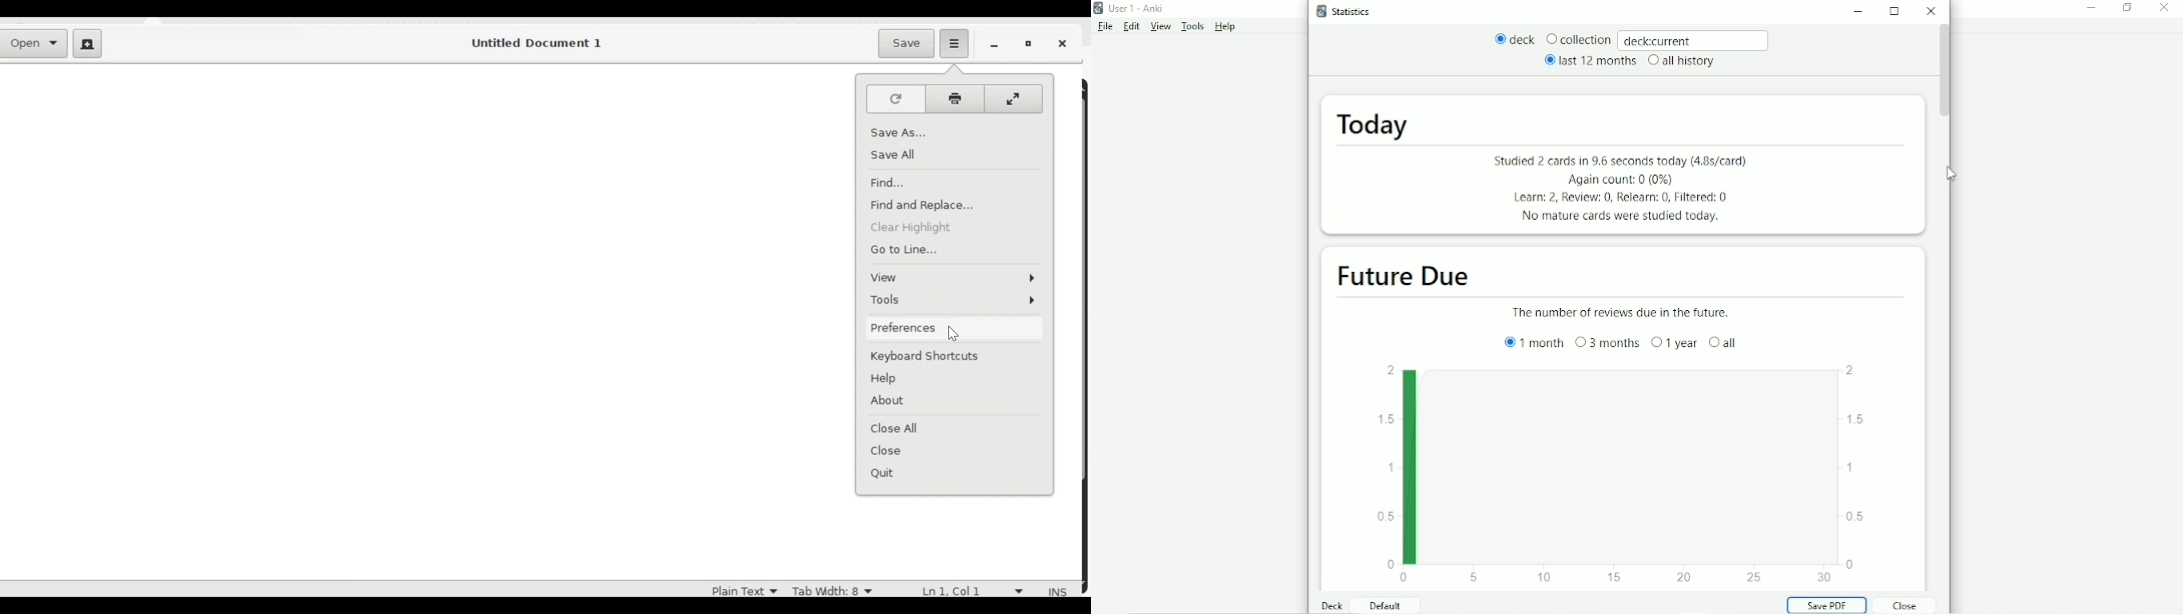 The image size is (2184, 616). I want to click on INS, so click(1059, 592).